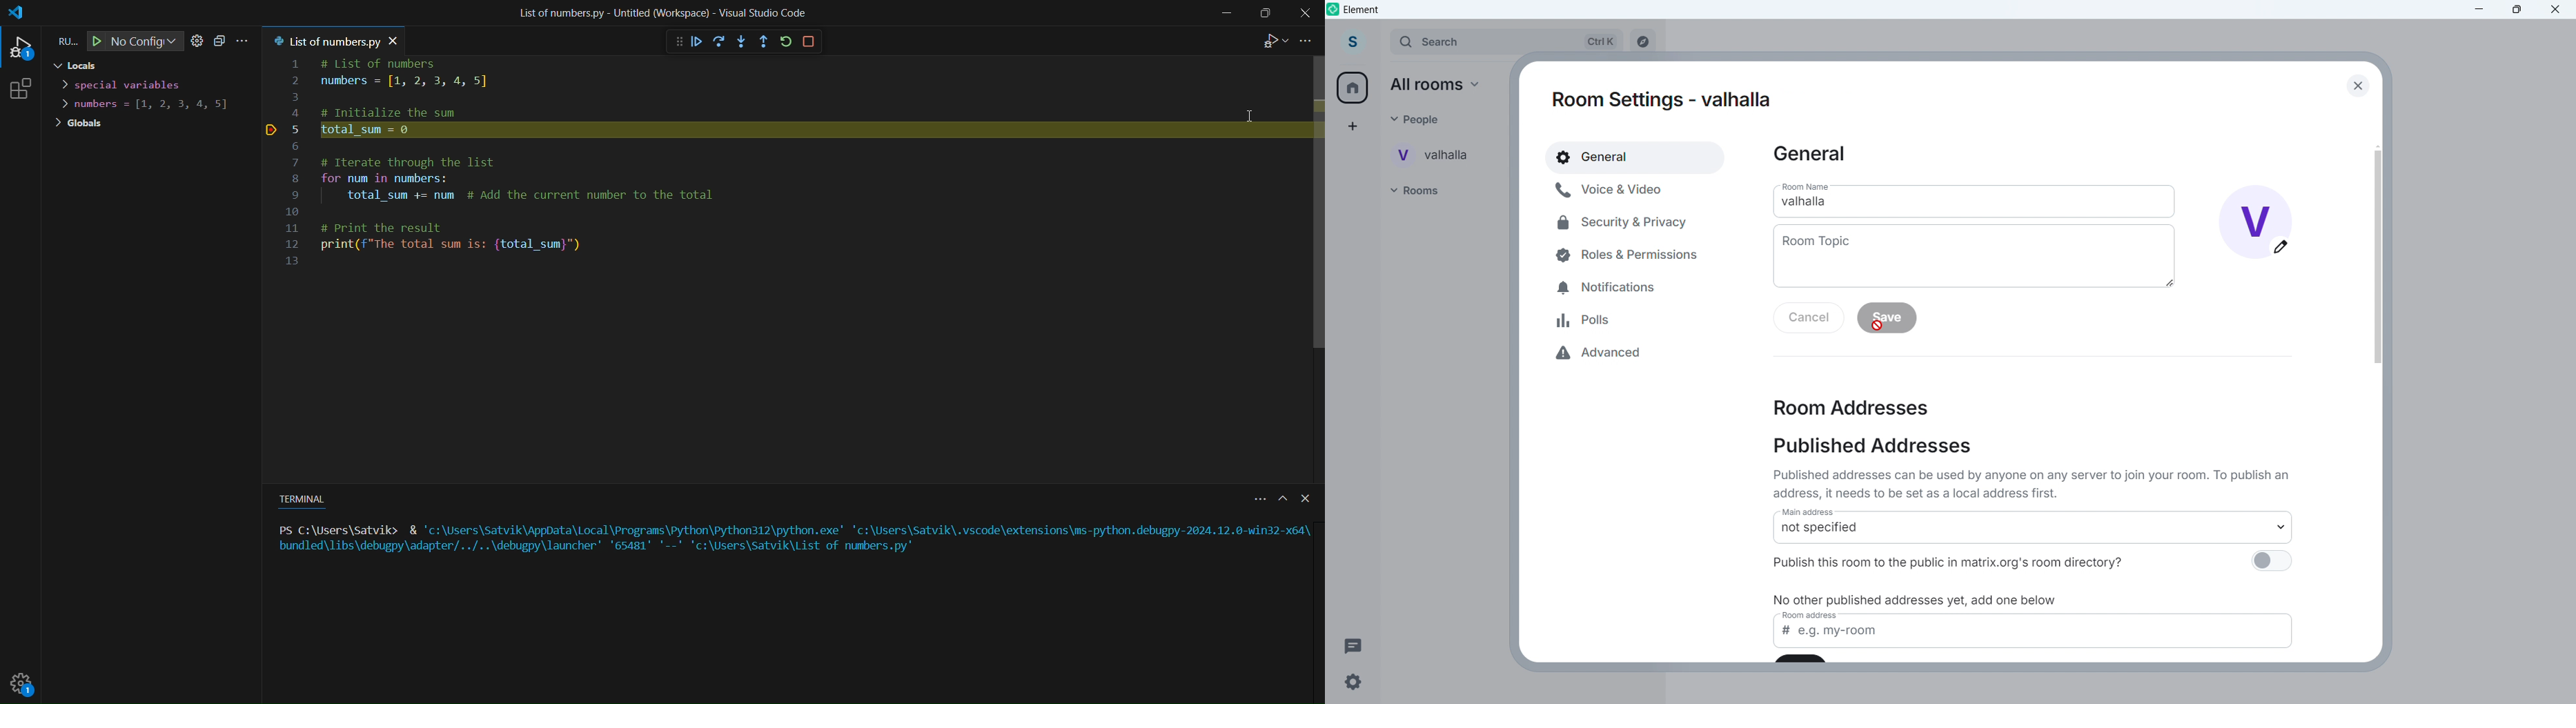  I want to click on Create a space , so click(1352, 126).